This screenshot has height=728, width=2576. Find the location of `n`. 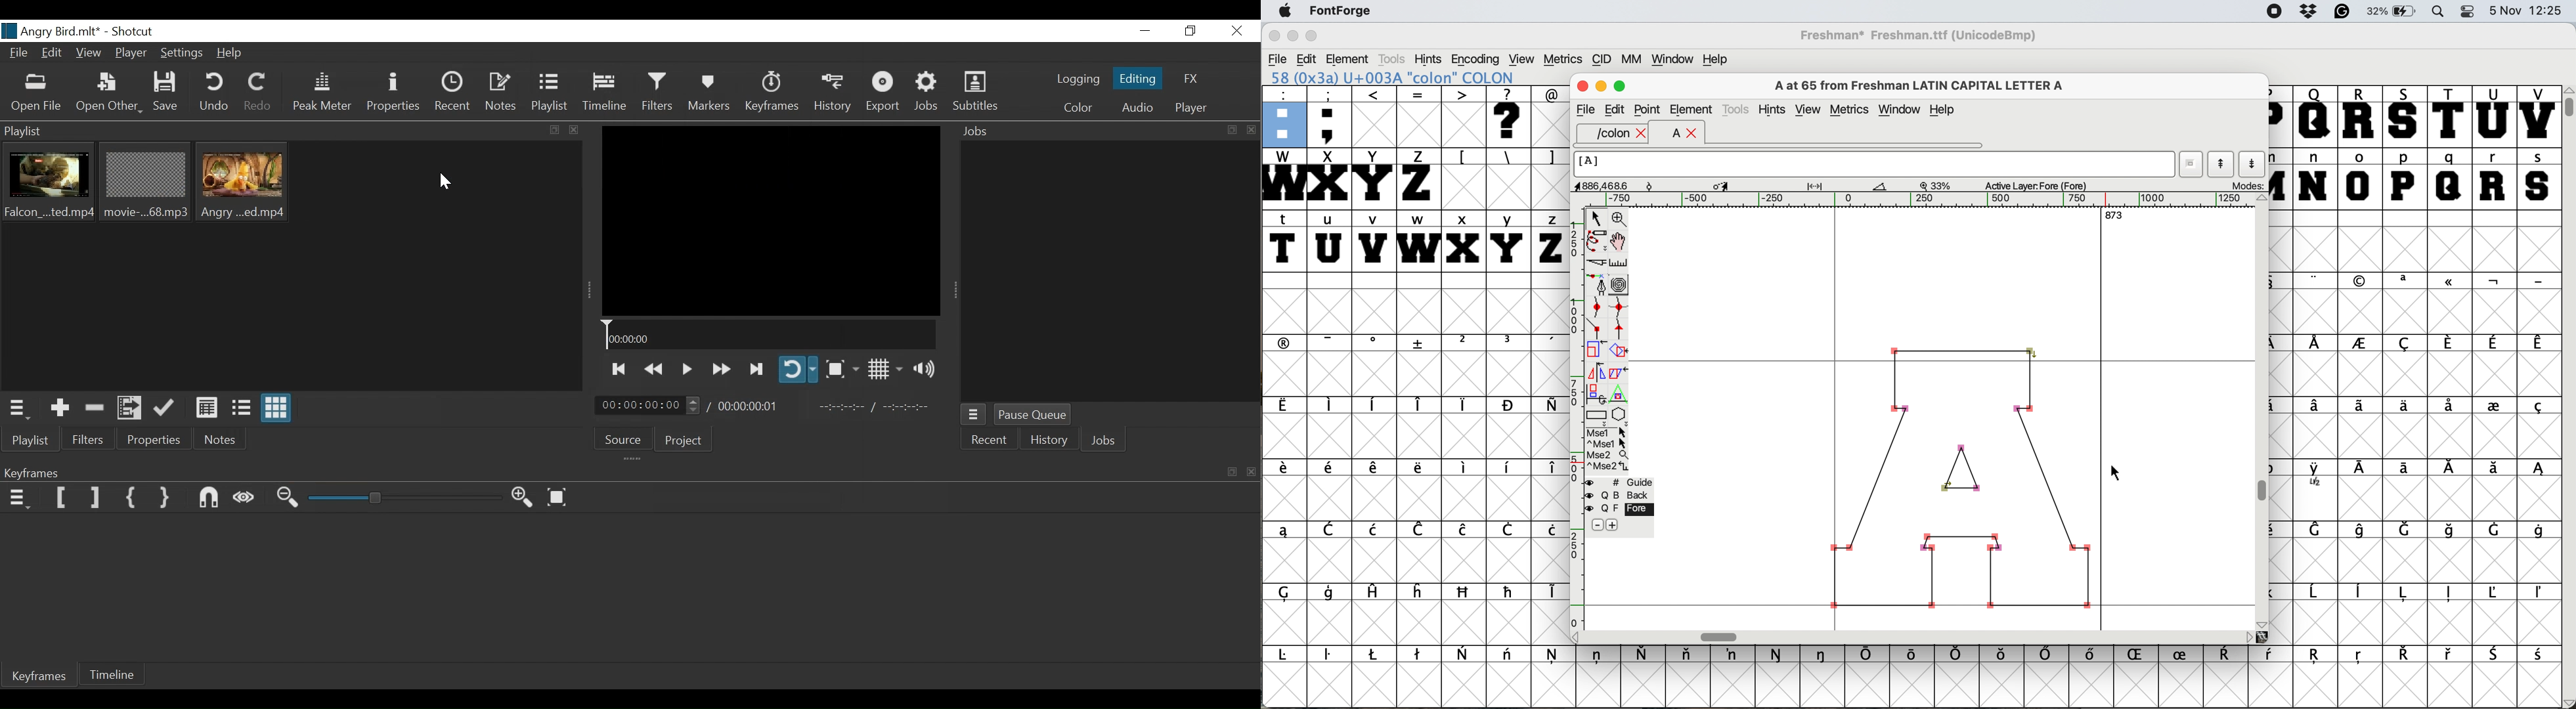

n is located at coordinates (2314, 178).